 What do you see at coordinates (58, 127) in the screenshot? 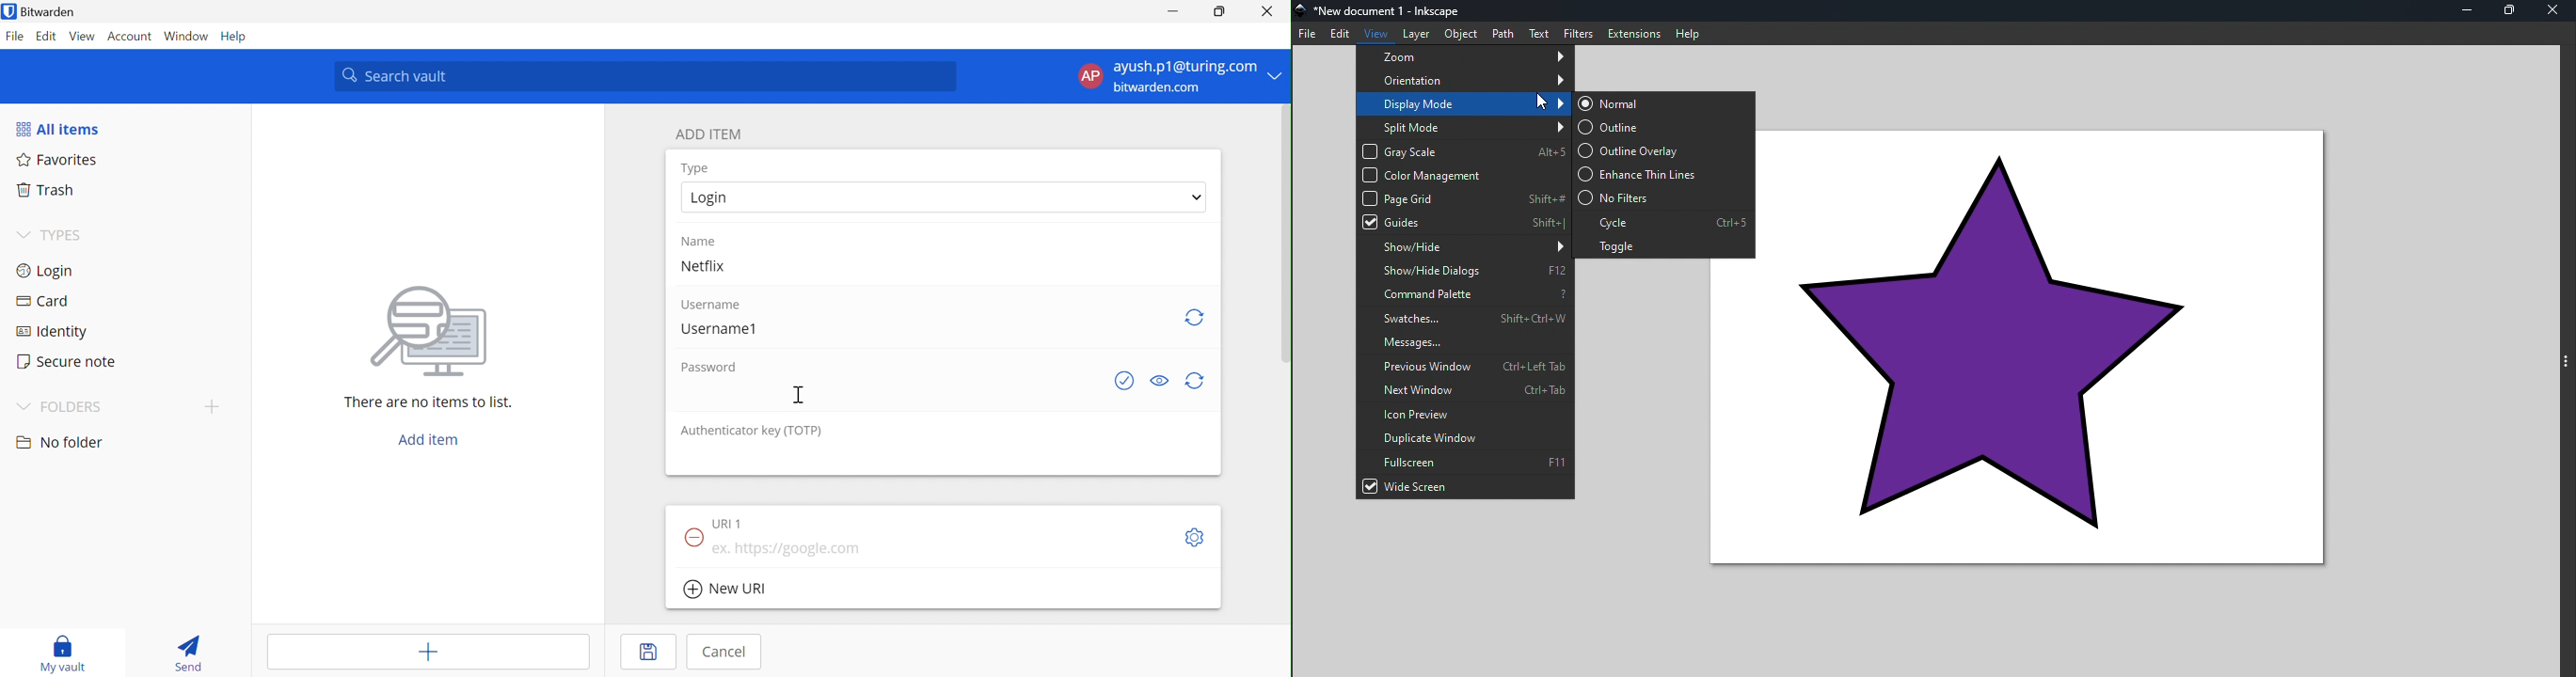
I see `All items` at bounding box center [58, 127].